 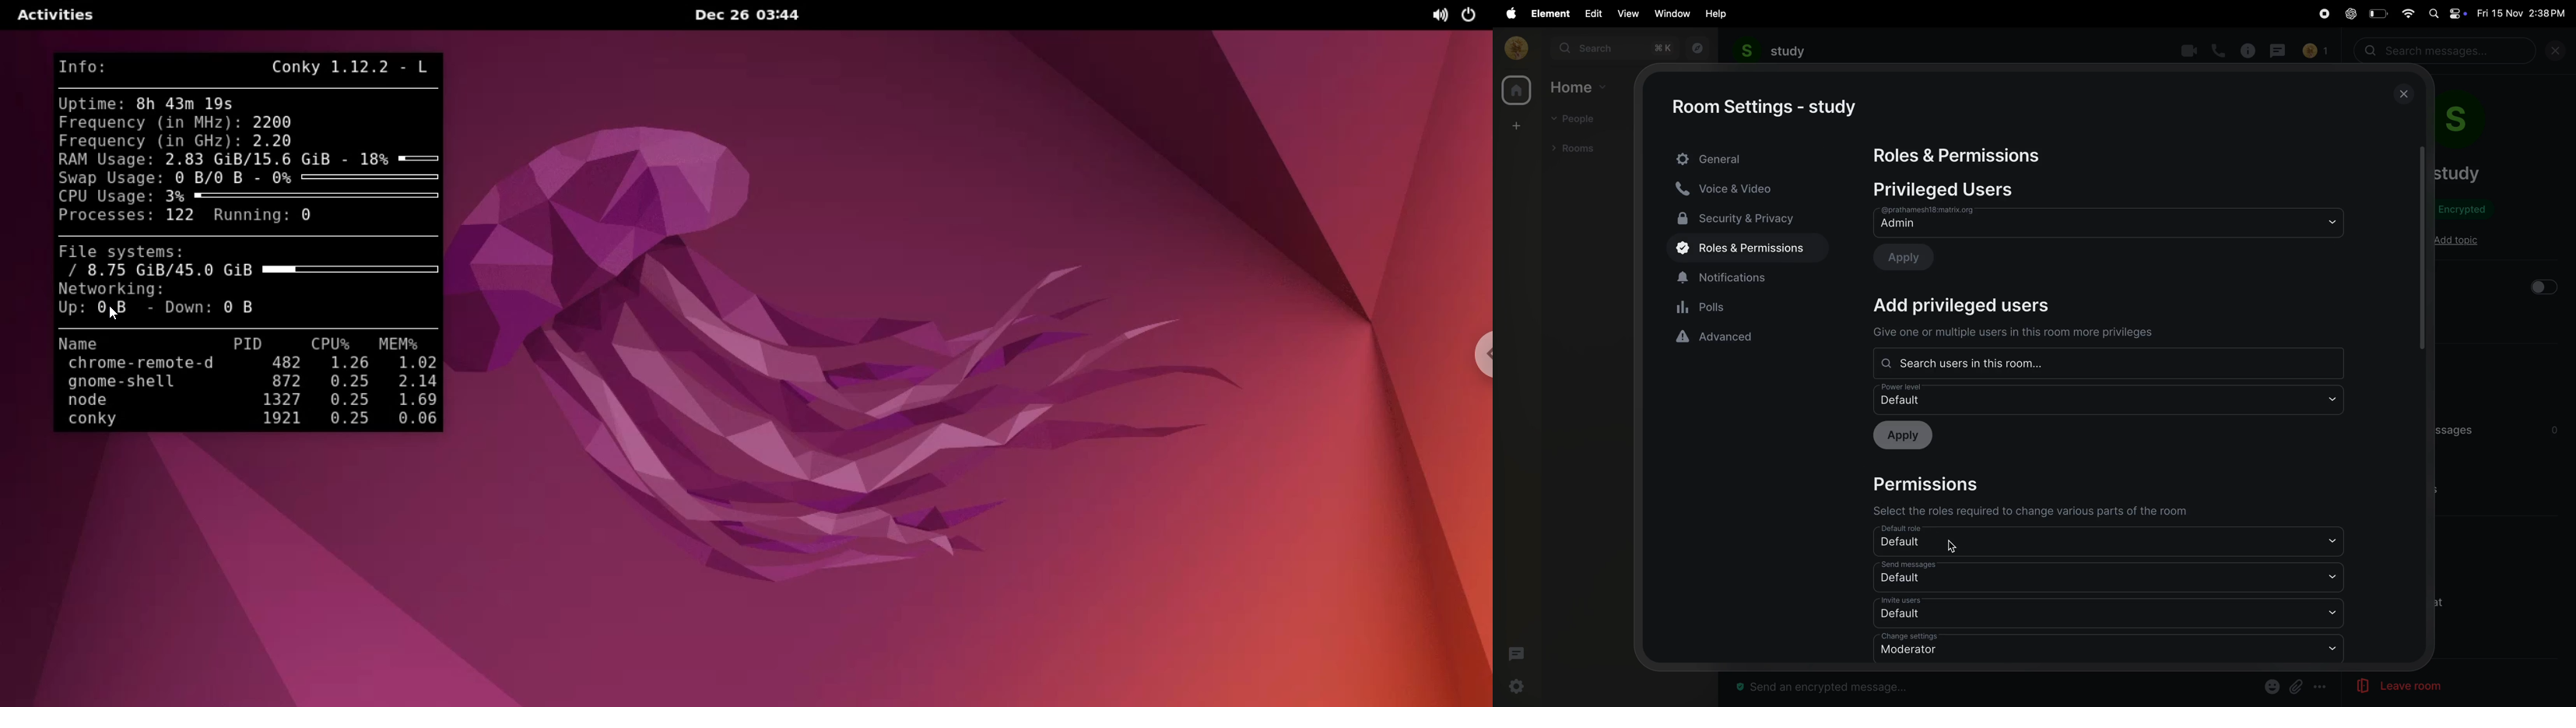 What do you see at coordinates (2187, 51) in the screenshot?
I see `video call` at bounding box center [2187, 51].